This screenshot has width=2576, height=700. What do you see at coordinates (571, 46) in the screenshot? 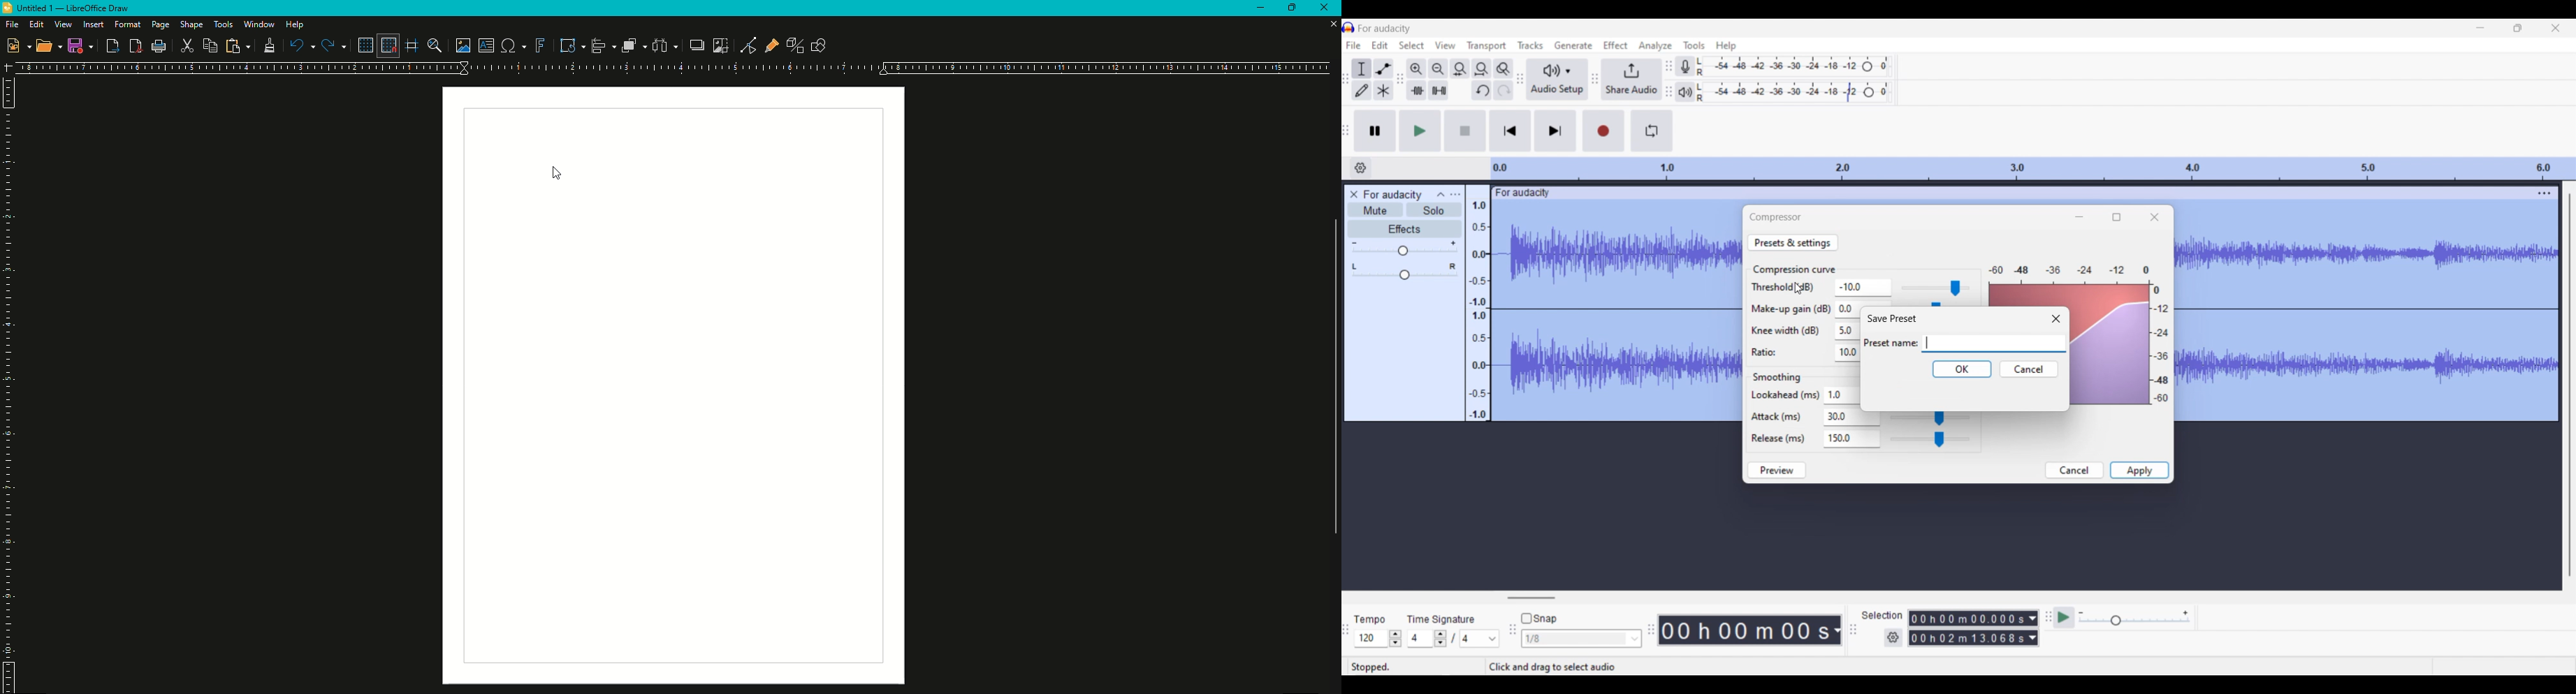
I see `Transformation` at bounding box center [571, 46].